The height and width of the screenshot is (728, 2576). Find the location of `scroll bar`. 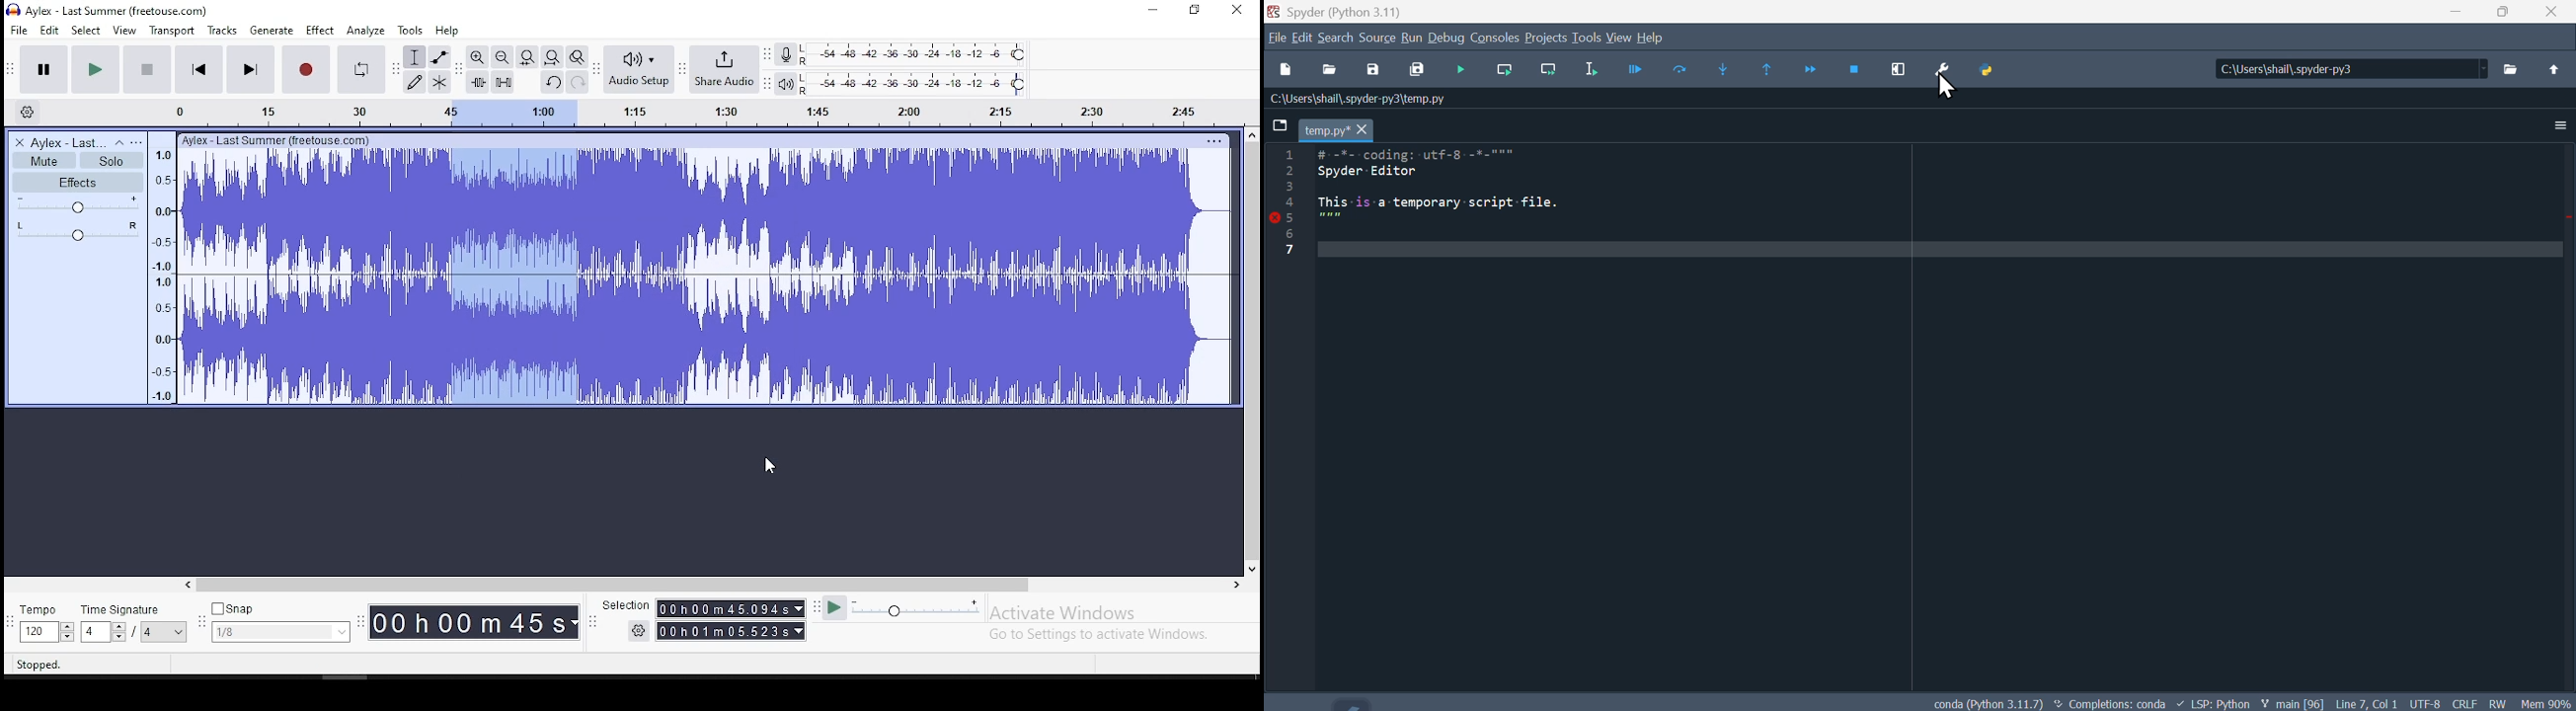

scroll bar is located at coordinates (1252, 352).